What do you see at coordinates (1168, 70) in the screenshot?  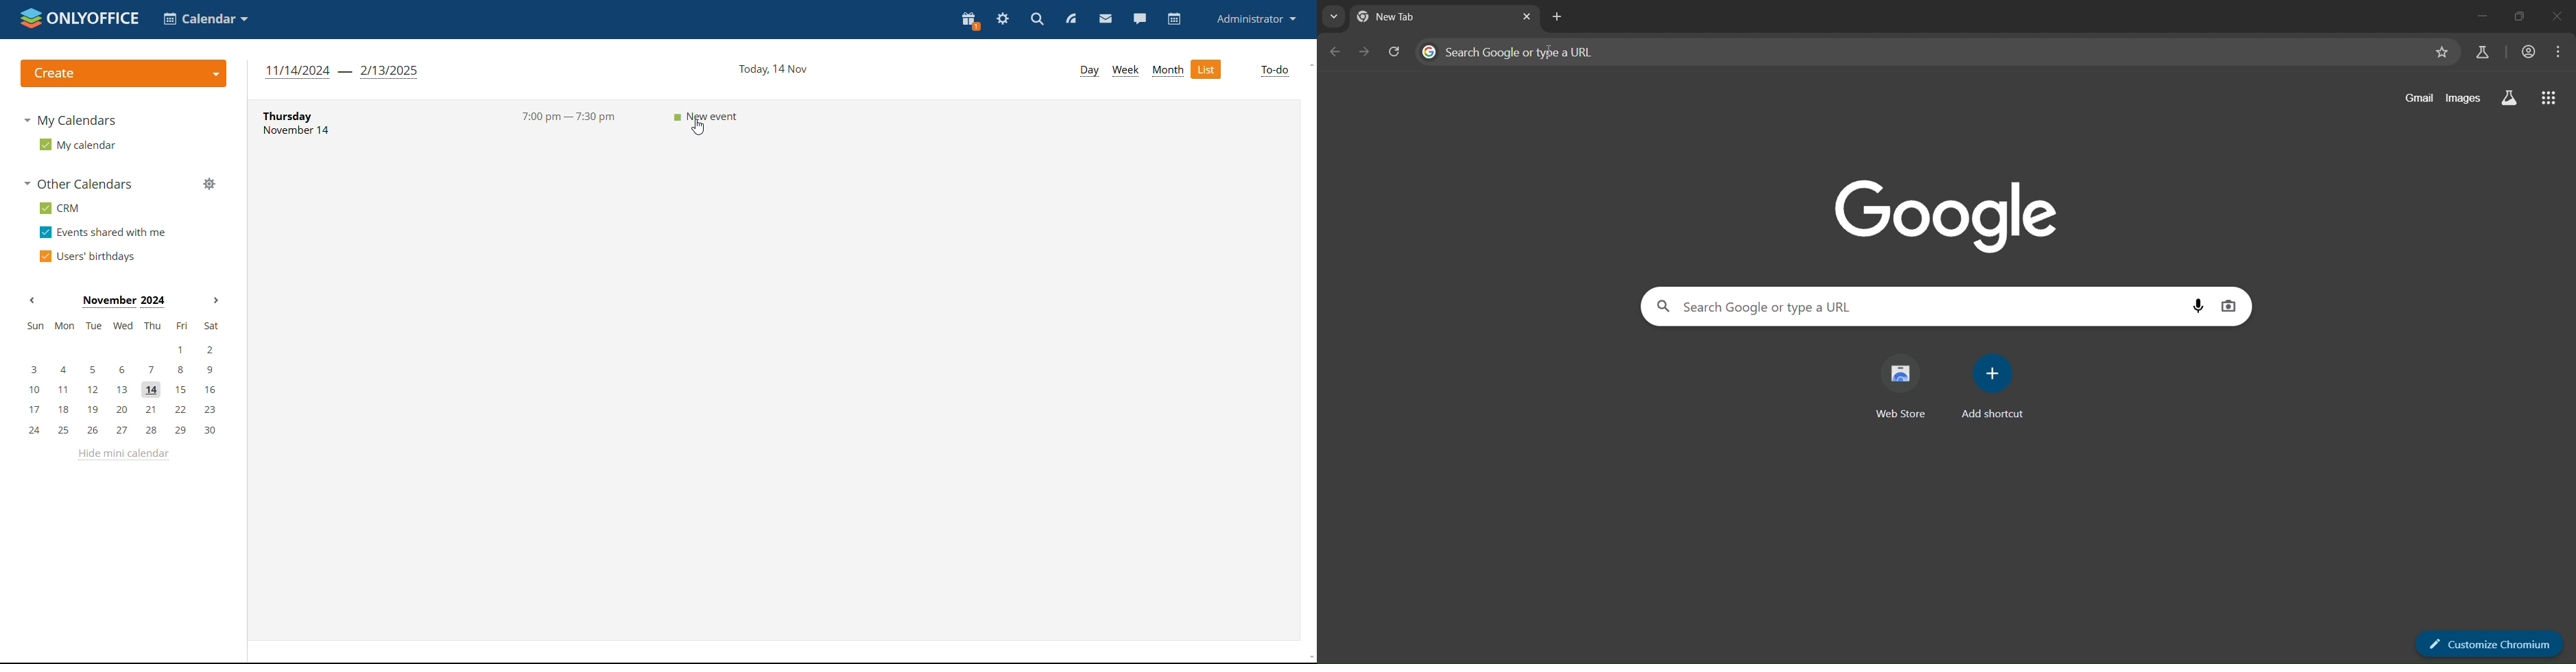 I see `month view` at bounding box center [1168, 70].